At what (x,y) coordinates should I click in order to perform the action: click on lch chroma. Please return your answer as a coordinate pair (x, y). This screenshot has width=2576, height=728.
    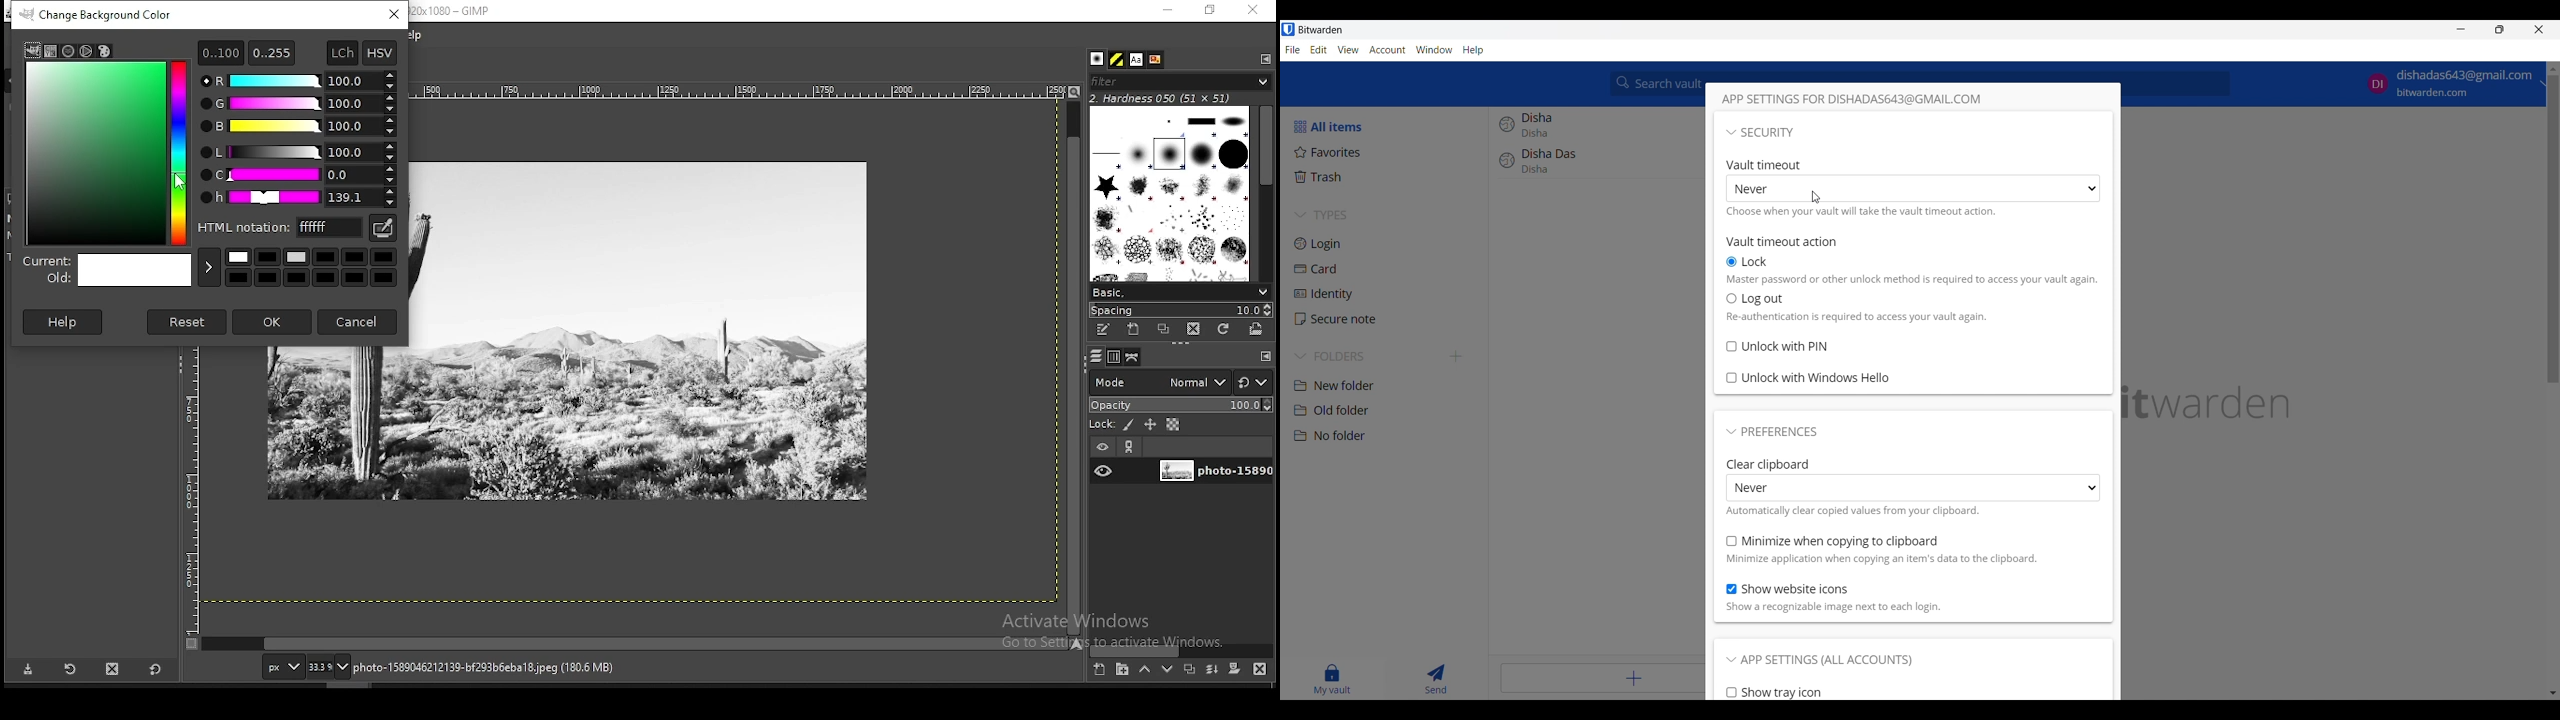
    Looking at the image, I should click on (298, 175).